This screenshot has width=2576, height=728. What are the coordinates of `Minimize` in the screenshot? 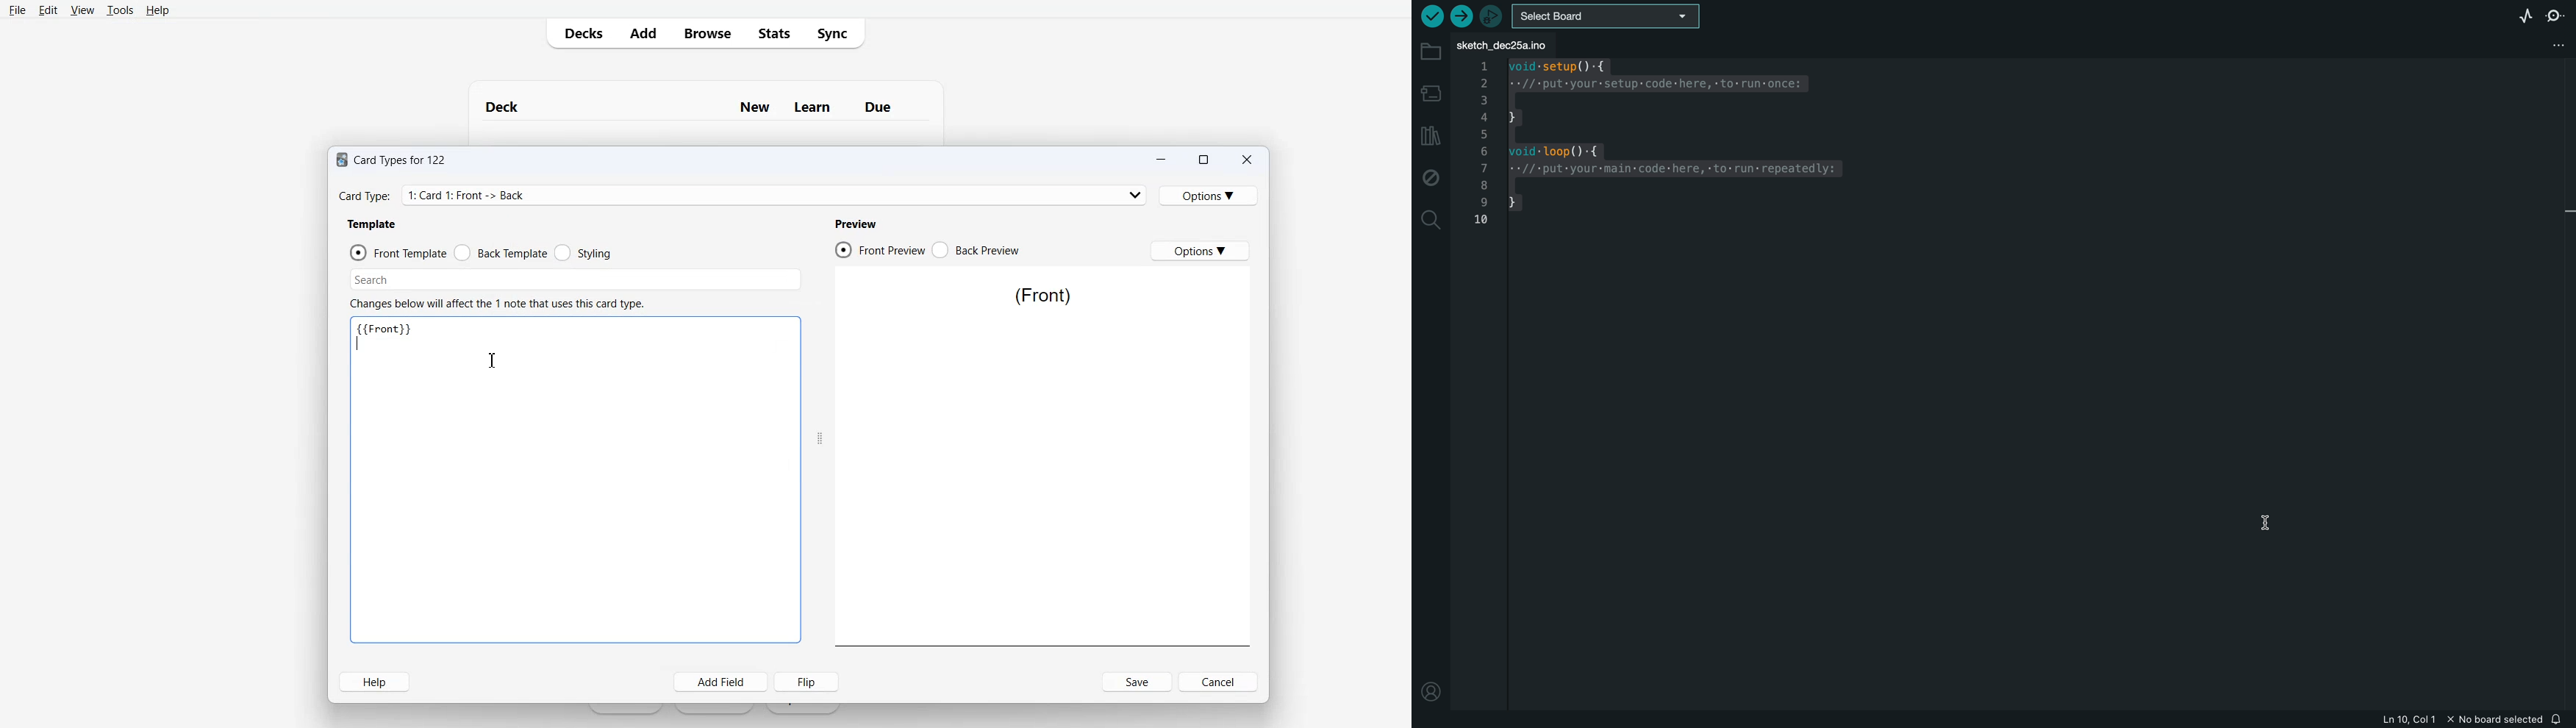 It's located at (1161, 159).